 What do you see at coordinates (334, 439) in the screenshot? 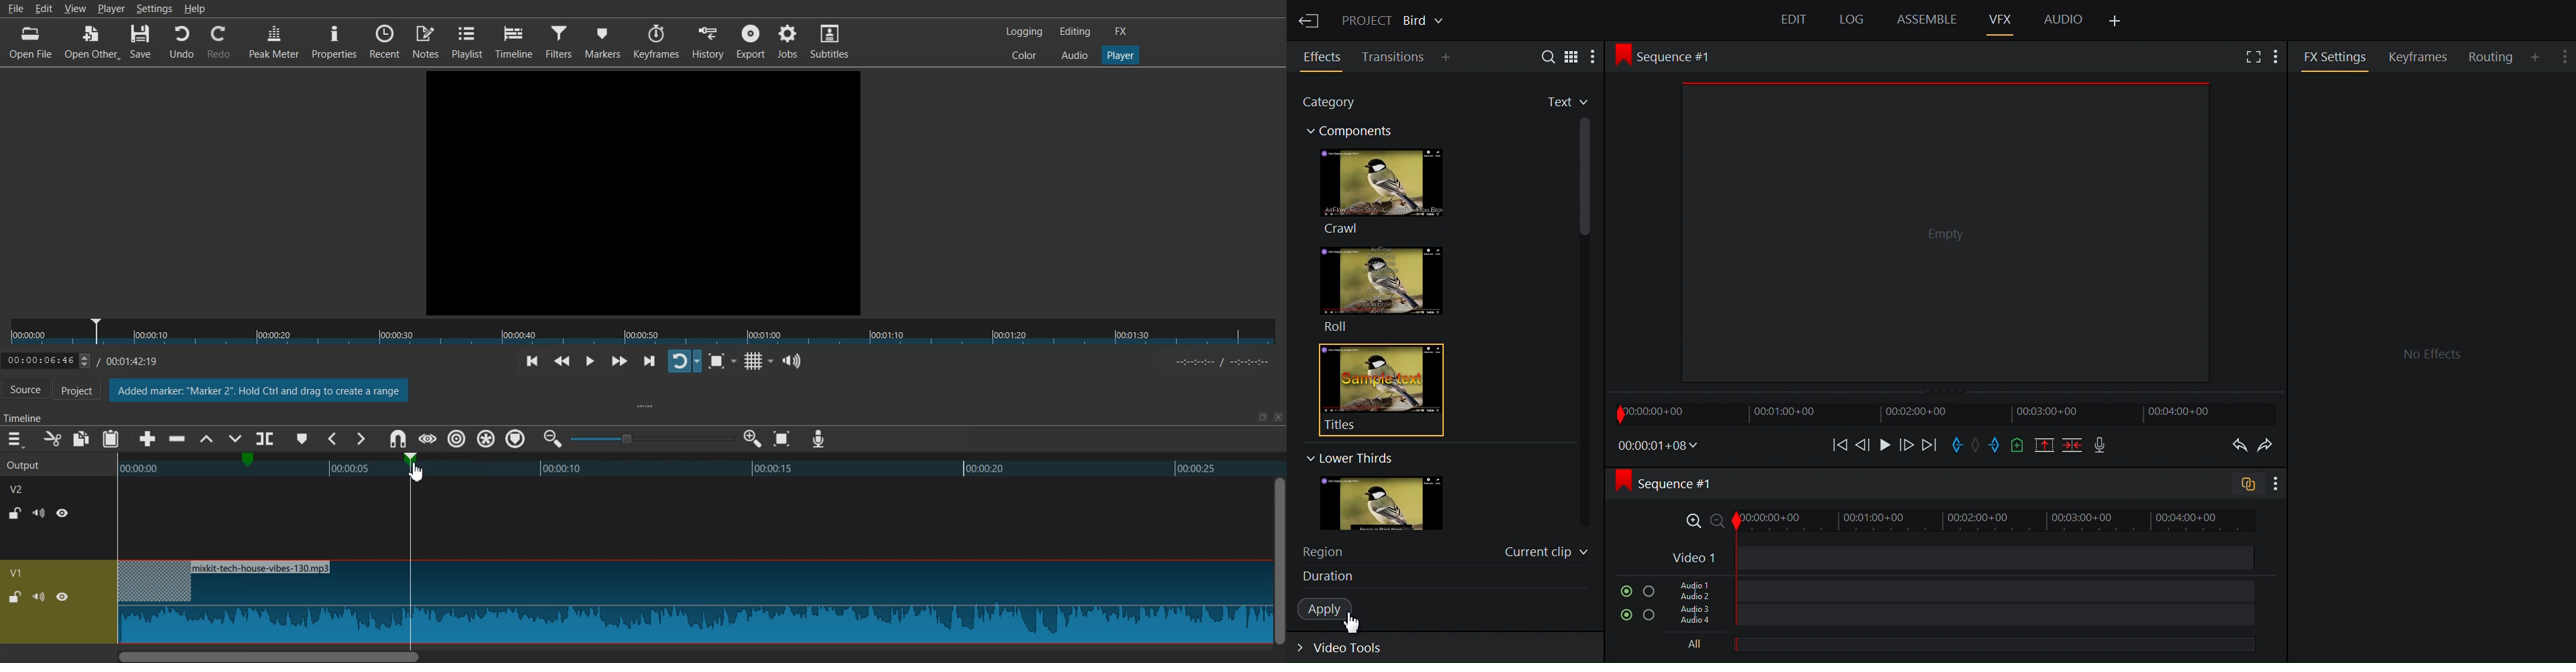
I see `Previous Marker` at bounding box center [334, 439].